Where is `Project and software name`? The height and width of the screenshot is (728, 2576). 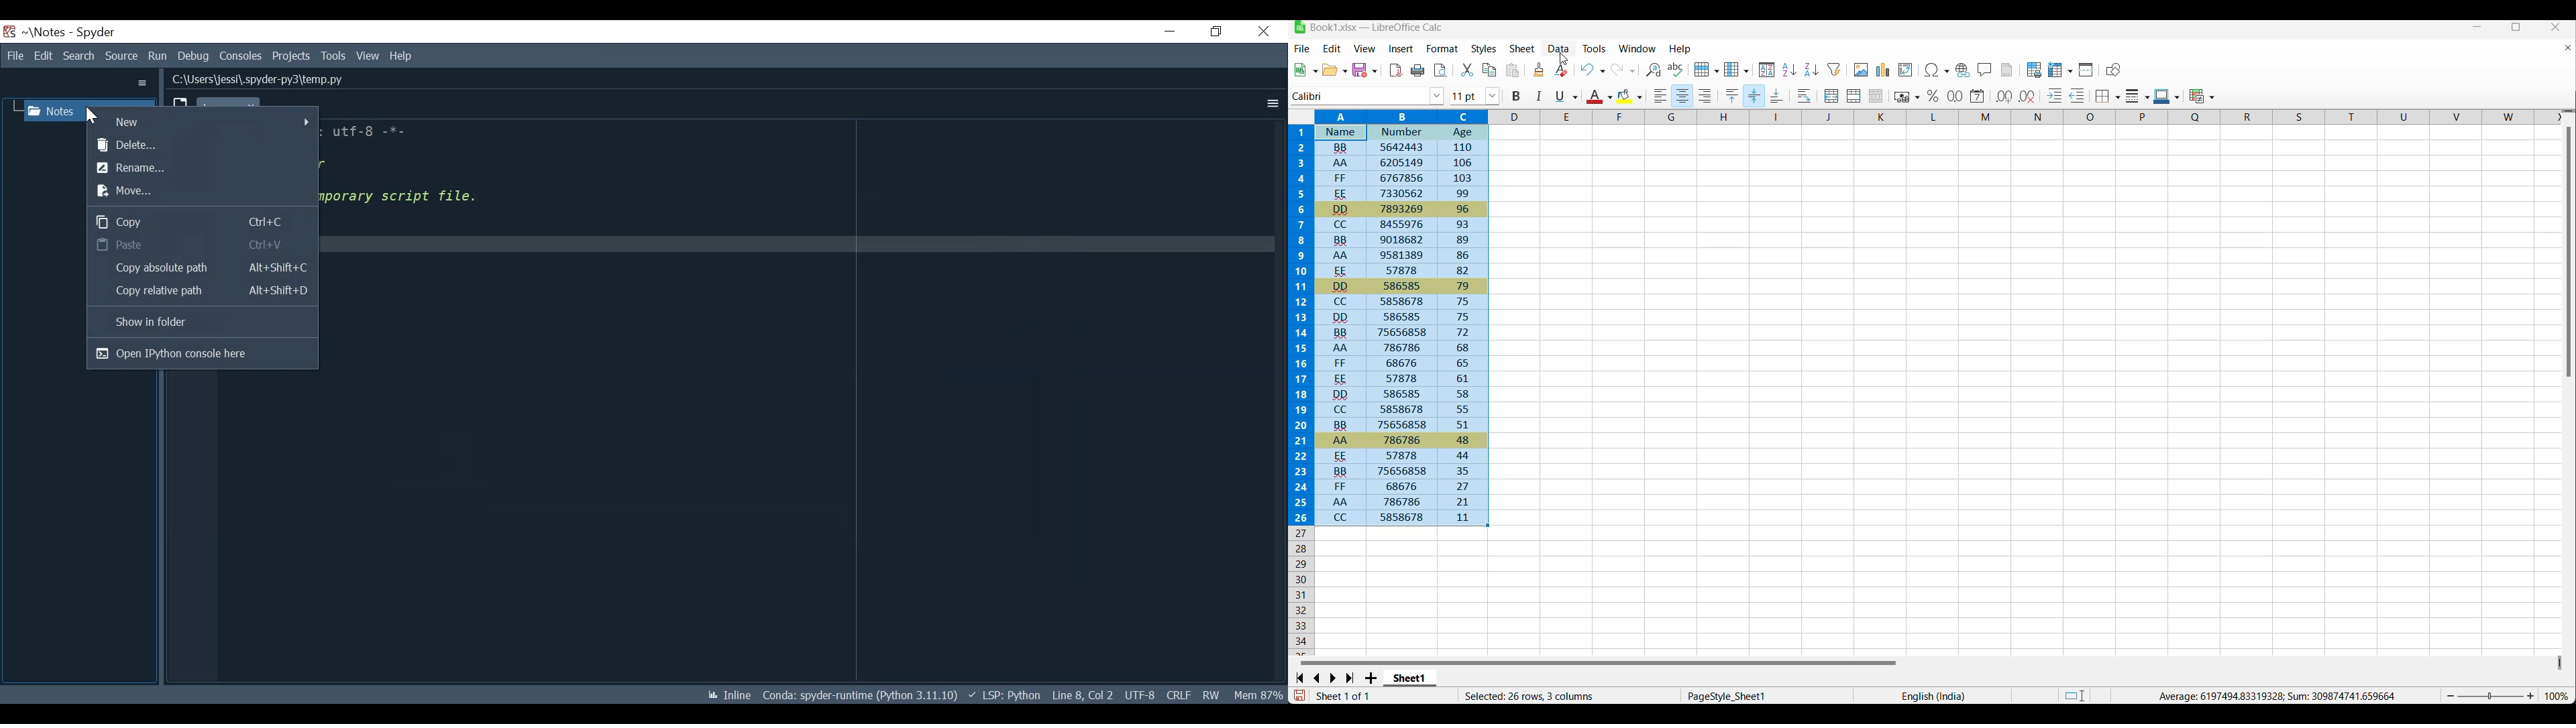
Project and software name is located at coordinates (1377, 27).